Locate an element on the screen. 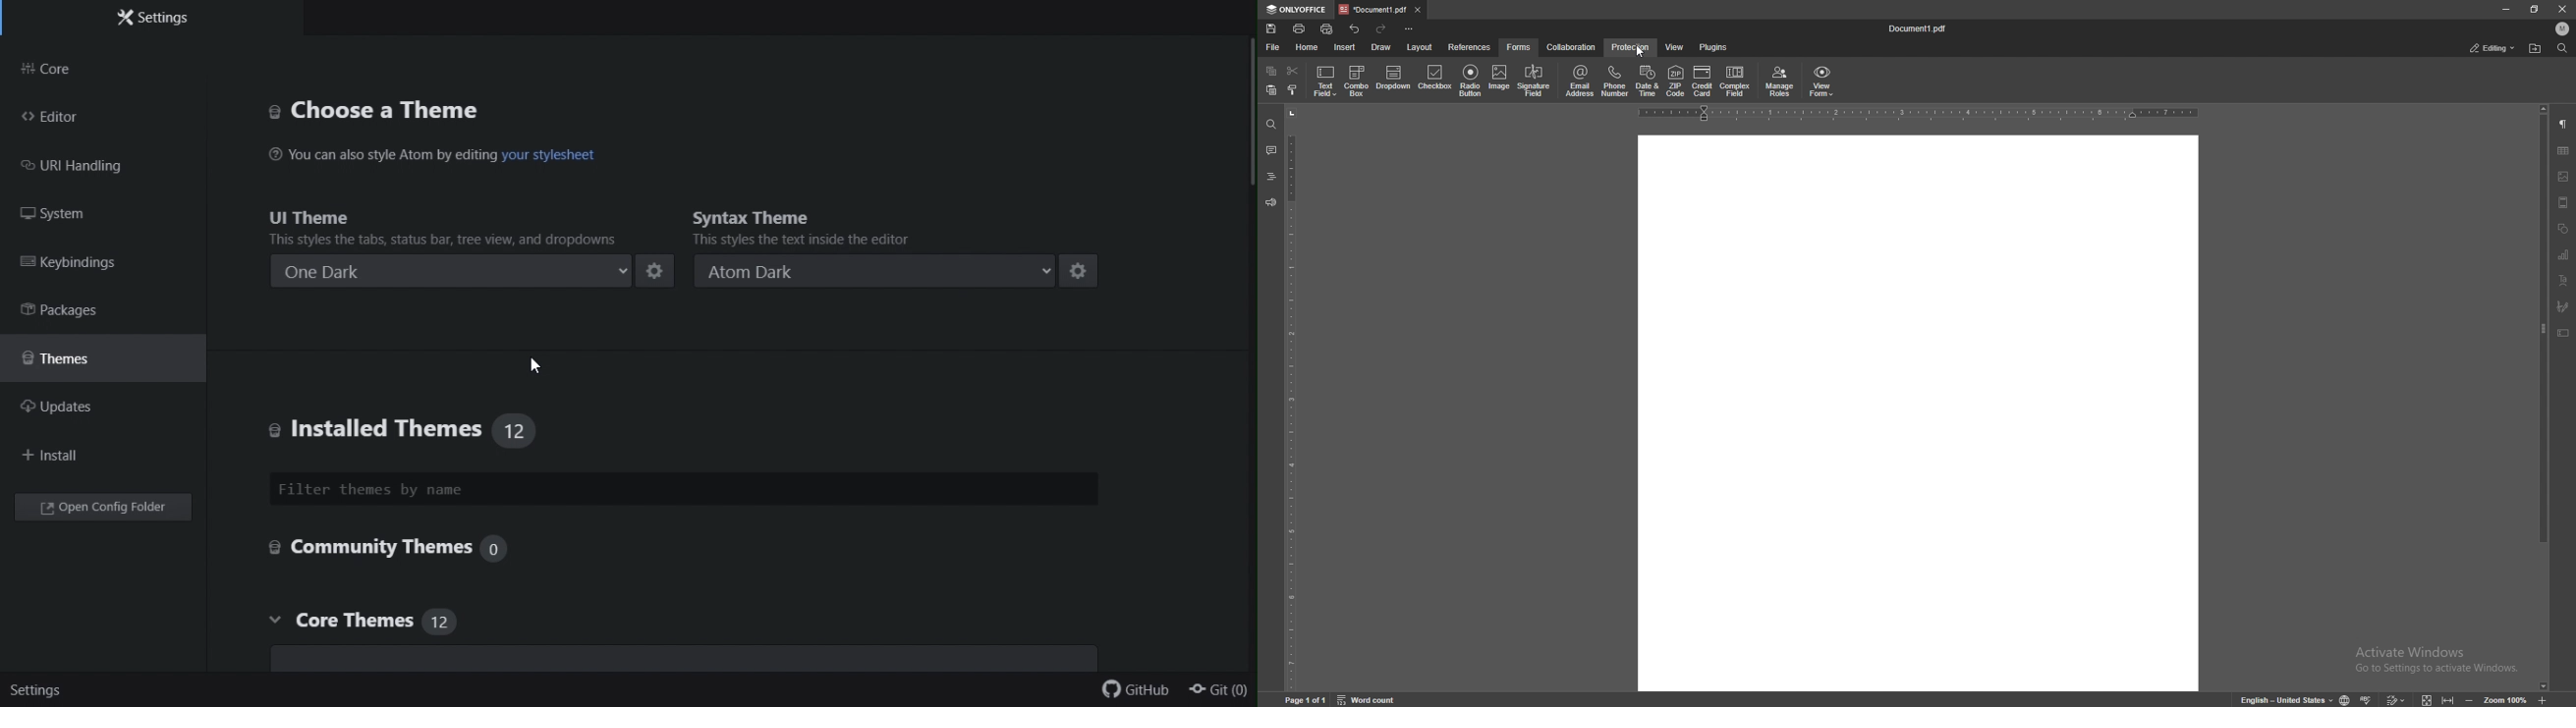 The image size is (2576, 728). Core is located at coordinates (95, 71).